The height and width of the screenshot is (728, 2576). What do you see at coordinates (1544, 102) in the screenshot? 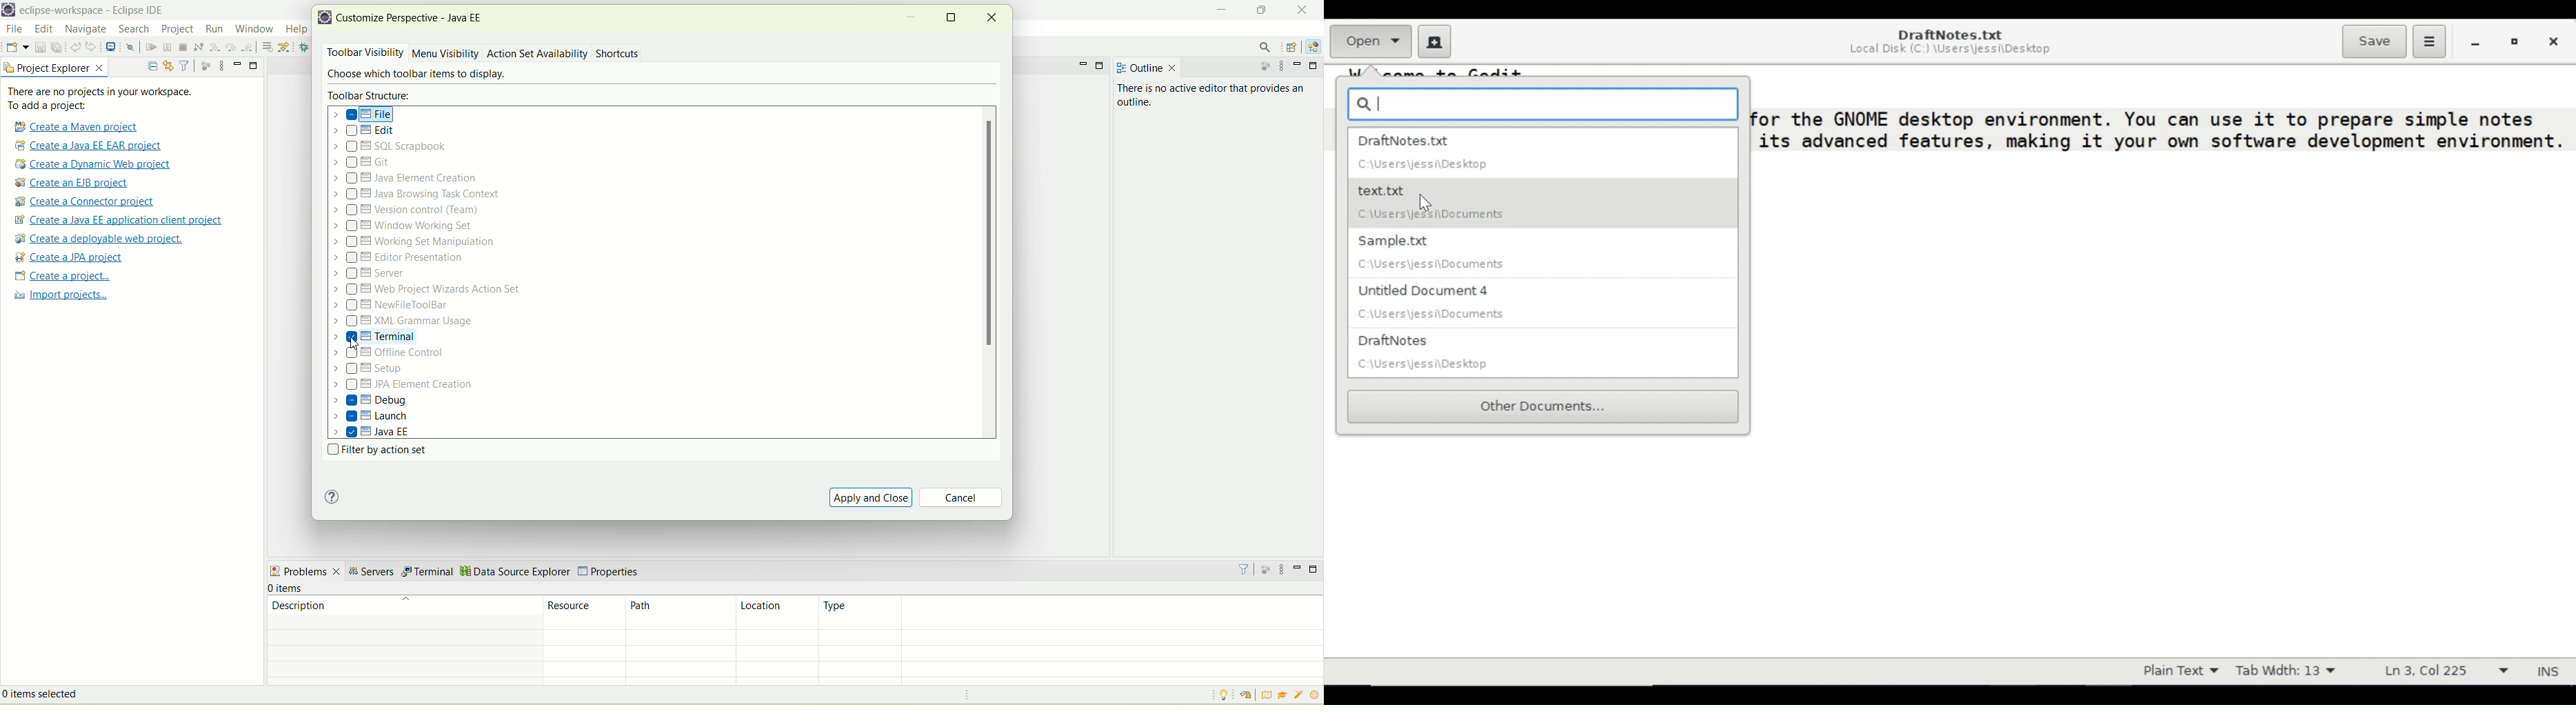
I see `Enter document name` at bounding box center [1544, 102].